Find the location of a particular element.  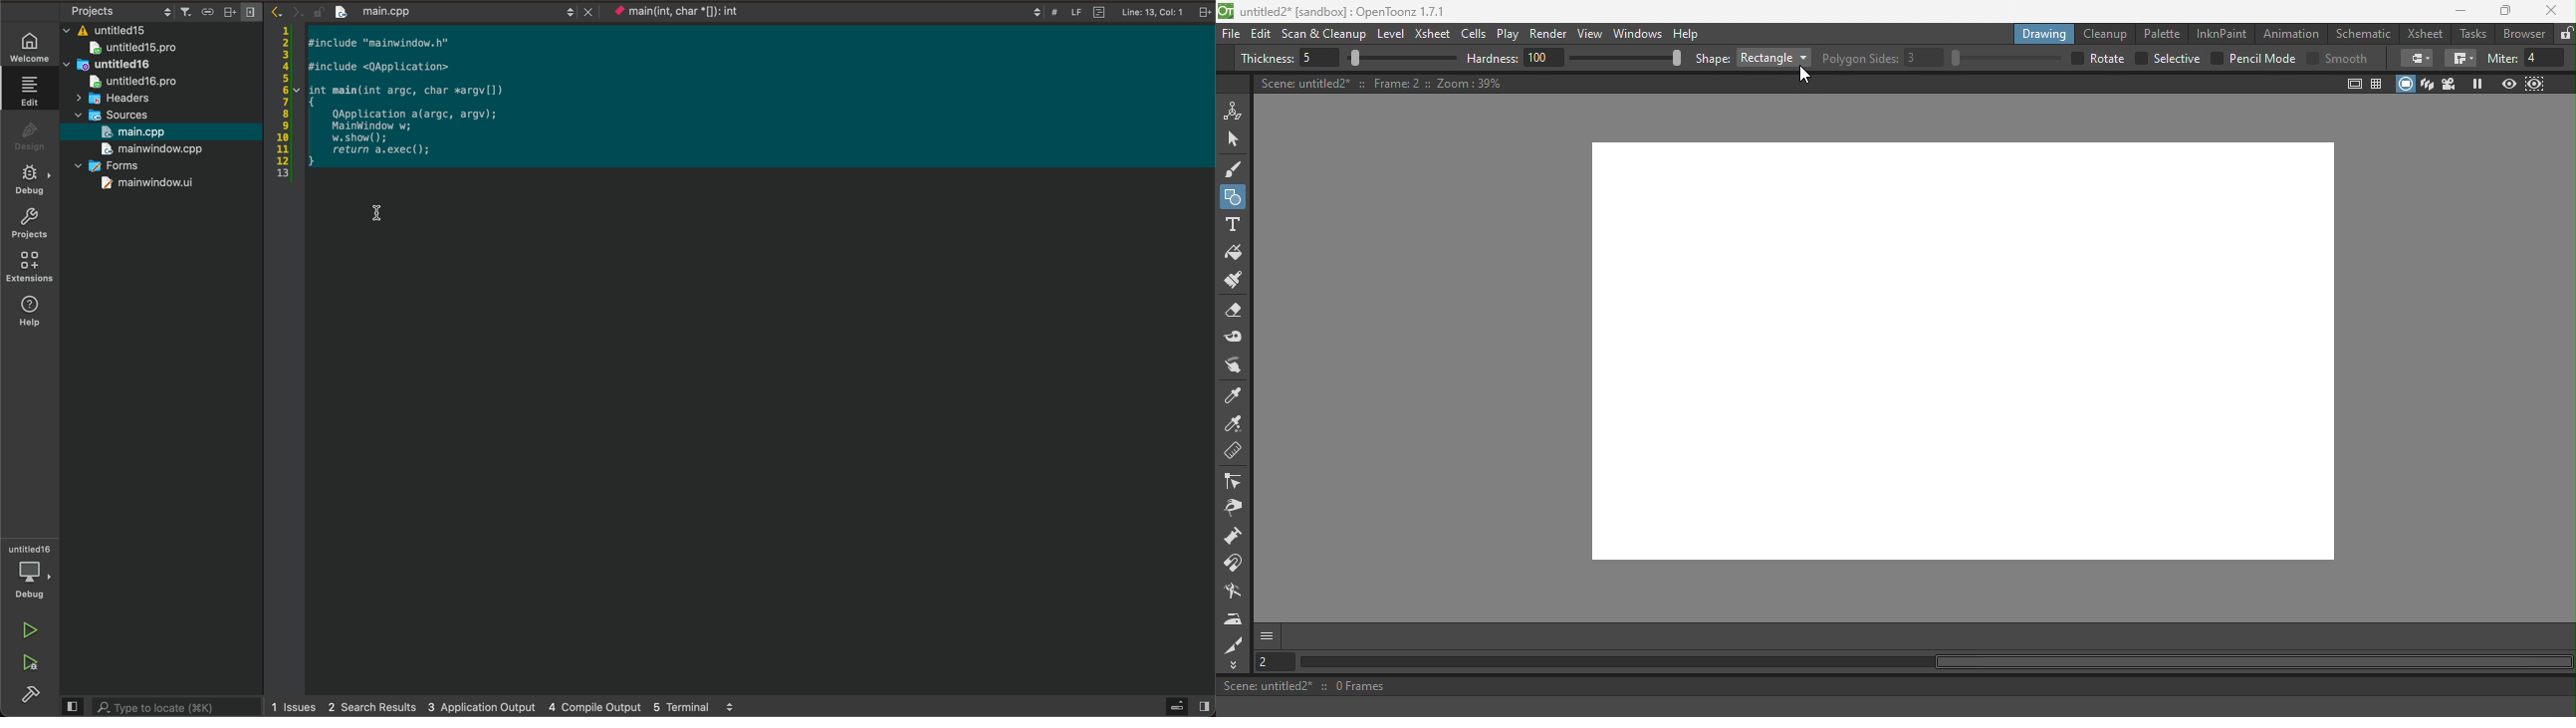

Pencil Mode is located at coordinates (2252, 60).